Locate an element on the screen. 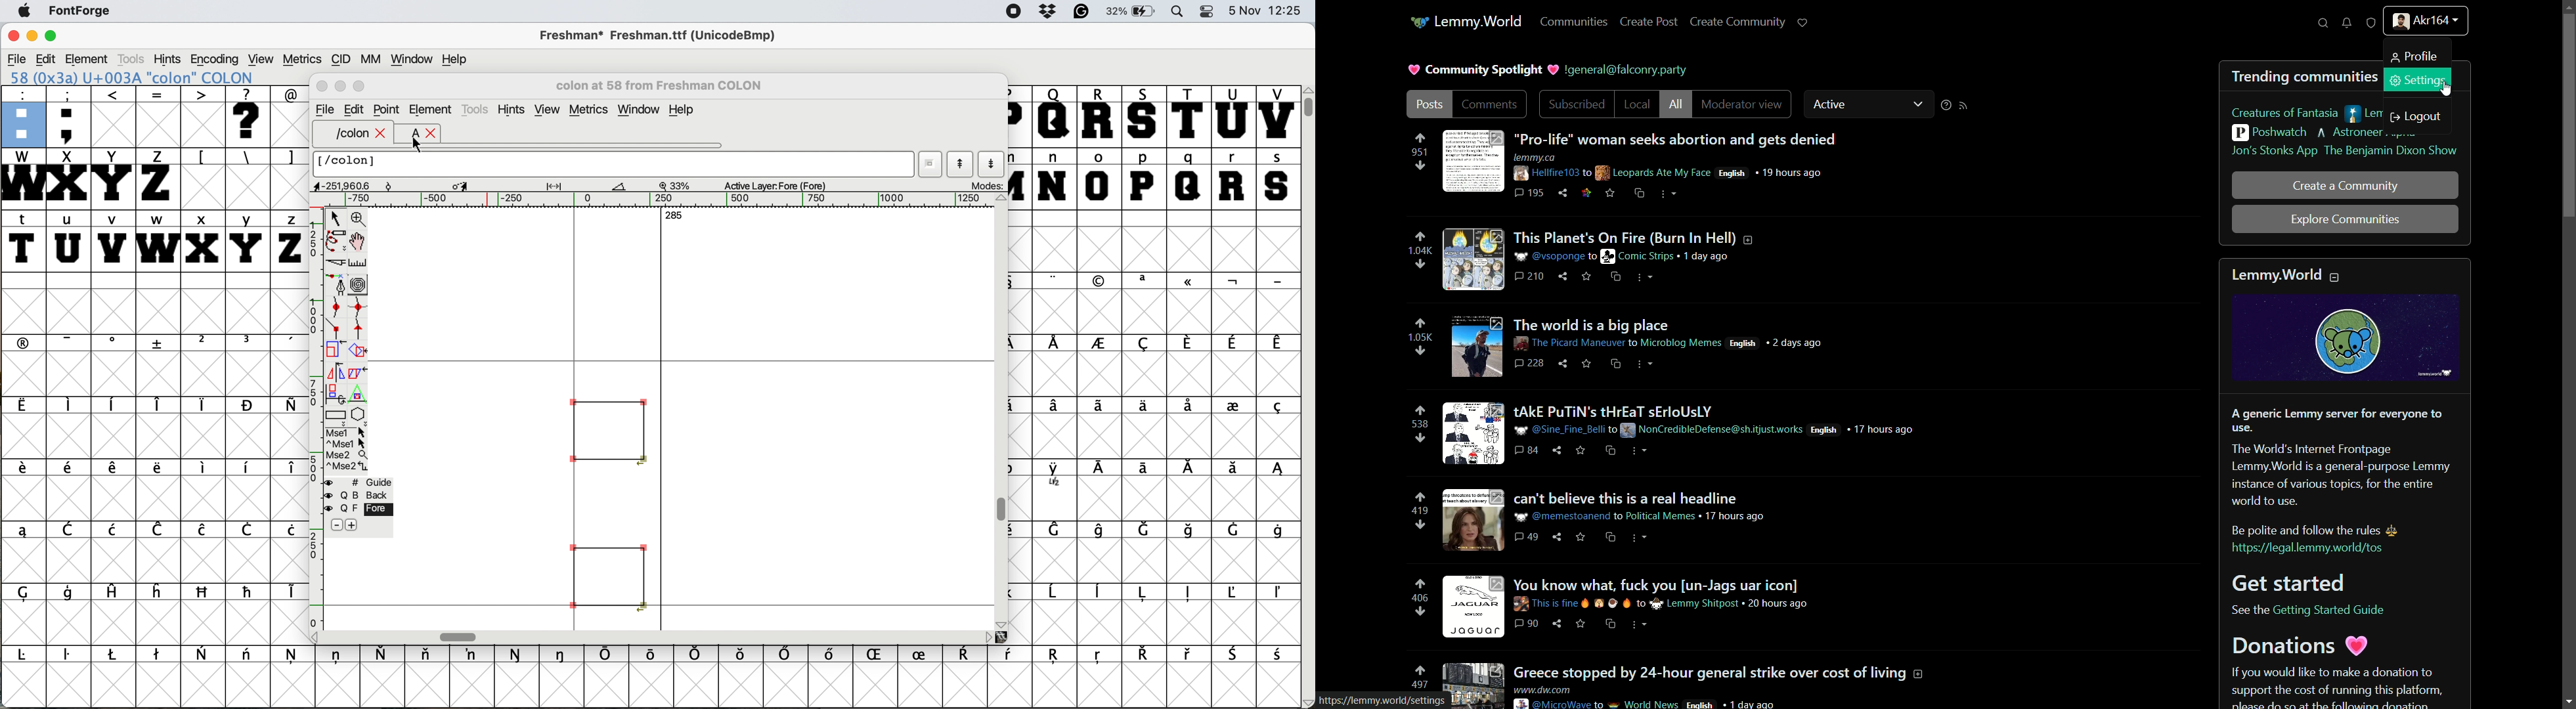  rotate selection in 3d and project back to plane is located at coordinates (336, 389).